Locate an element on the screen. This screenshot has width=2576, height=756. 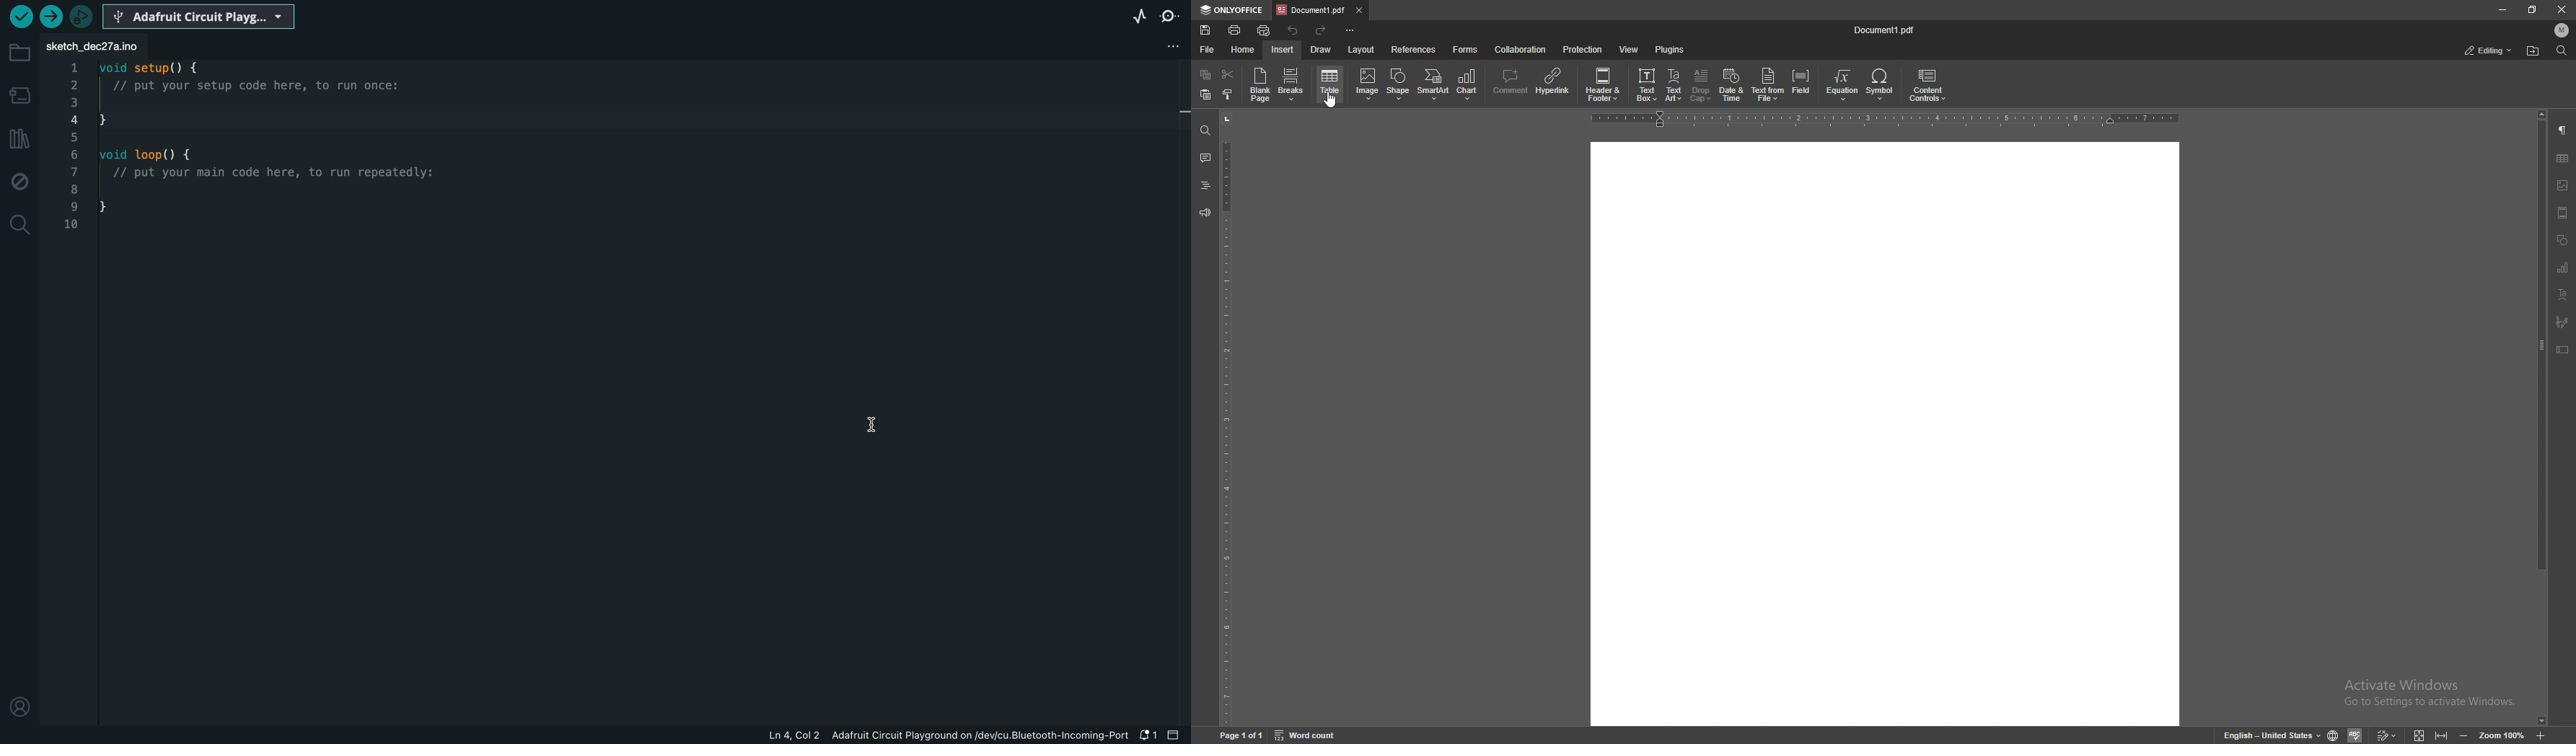
close is located at coordinates (2562, 9).